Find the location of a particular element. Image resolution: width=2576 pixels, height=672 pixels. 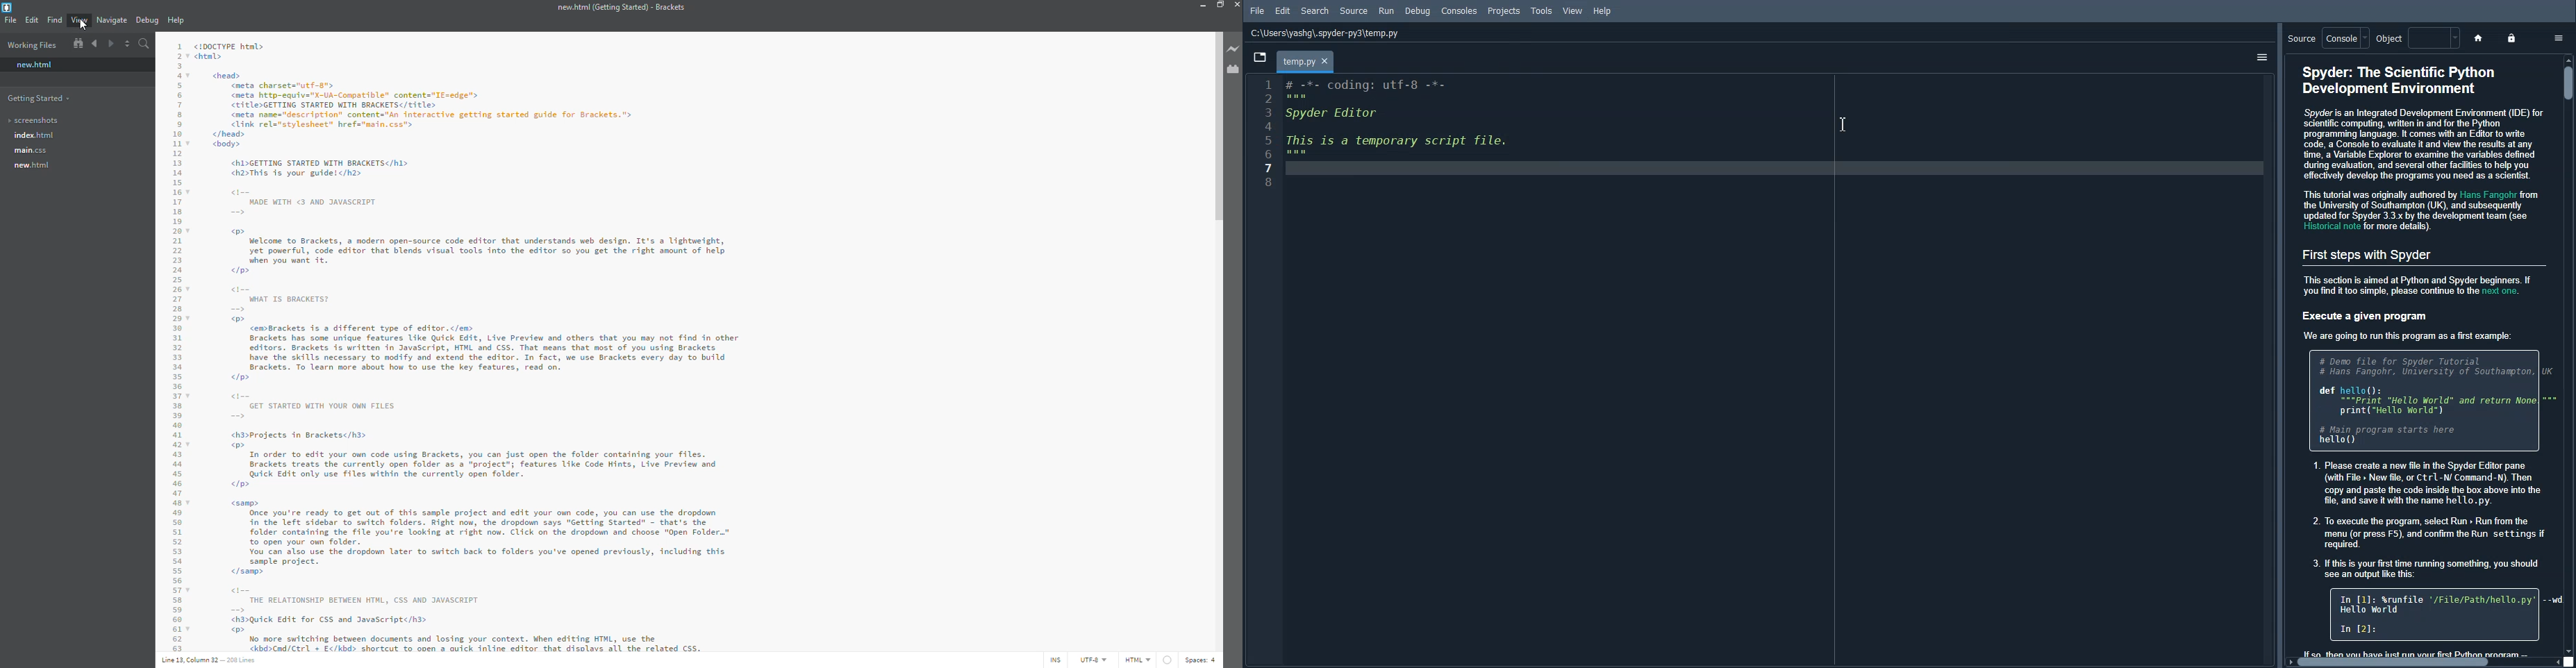

Tools is located at coordinates (1542, 10).